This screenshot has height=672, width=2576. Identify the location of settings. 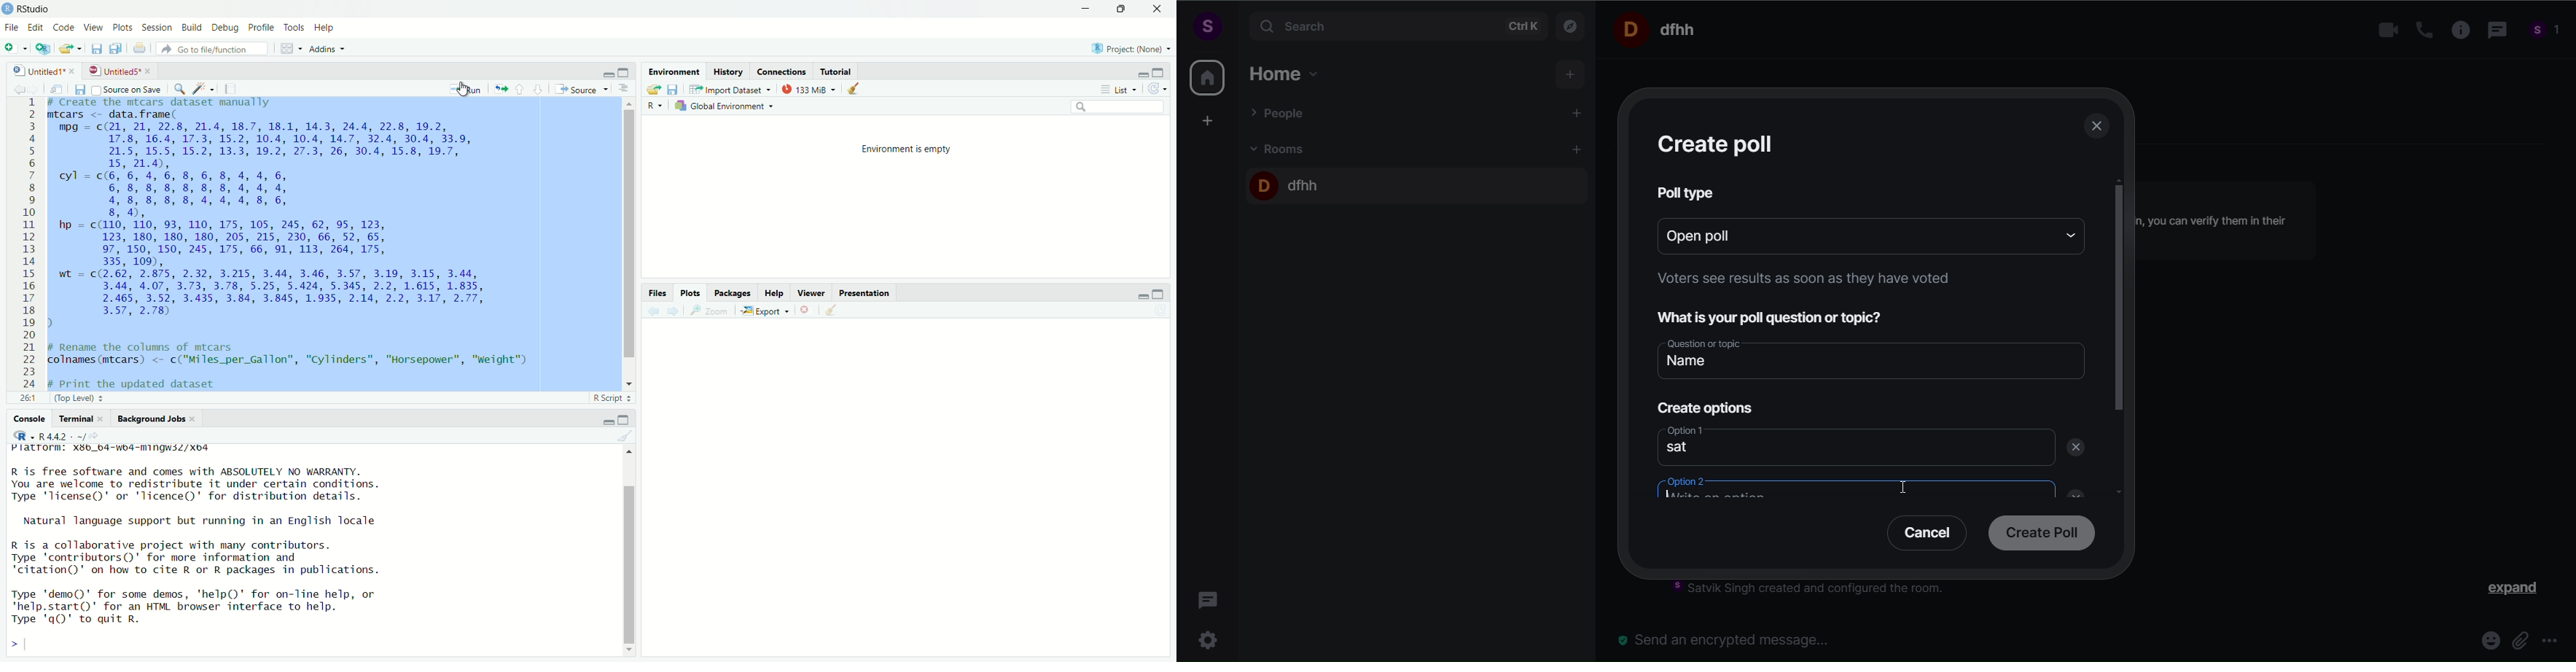
(1211, 638).